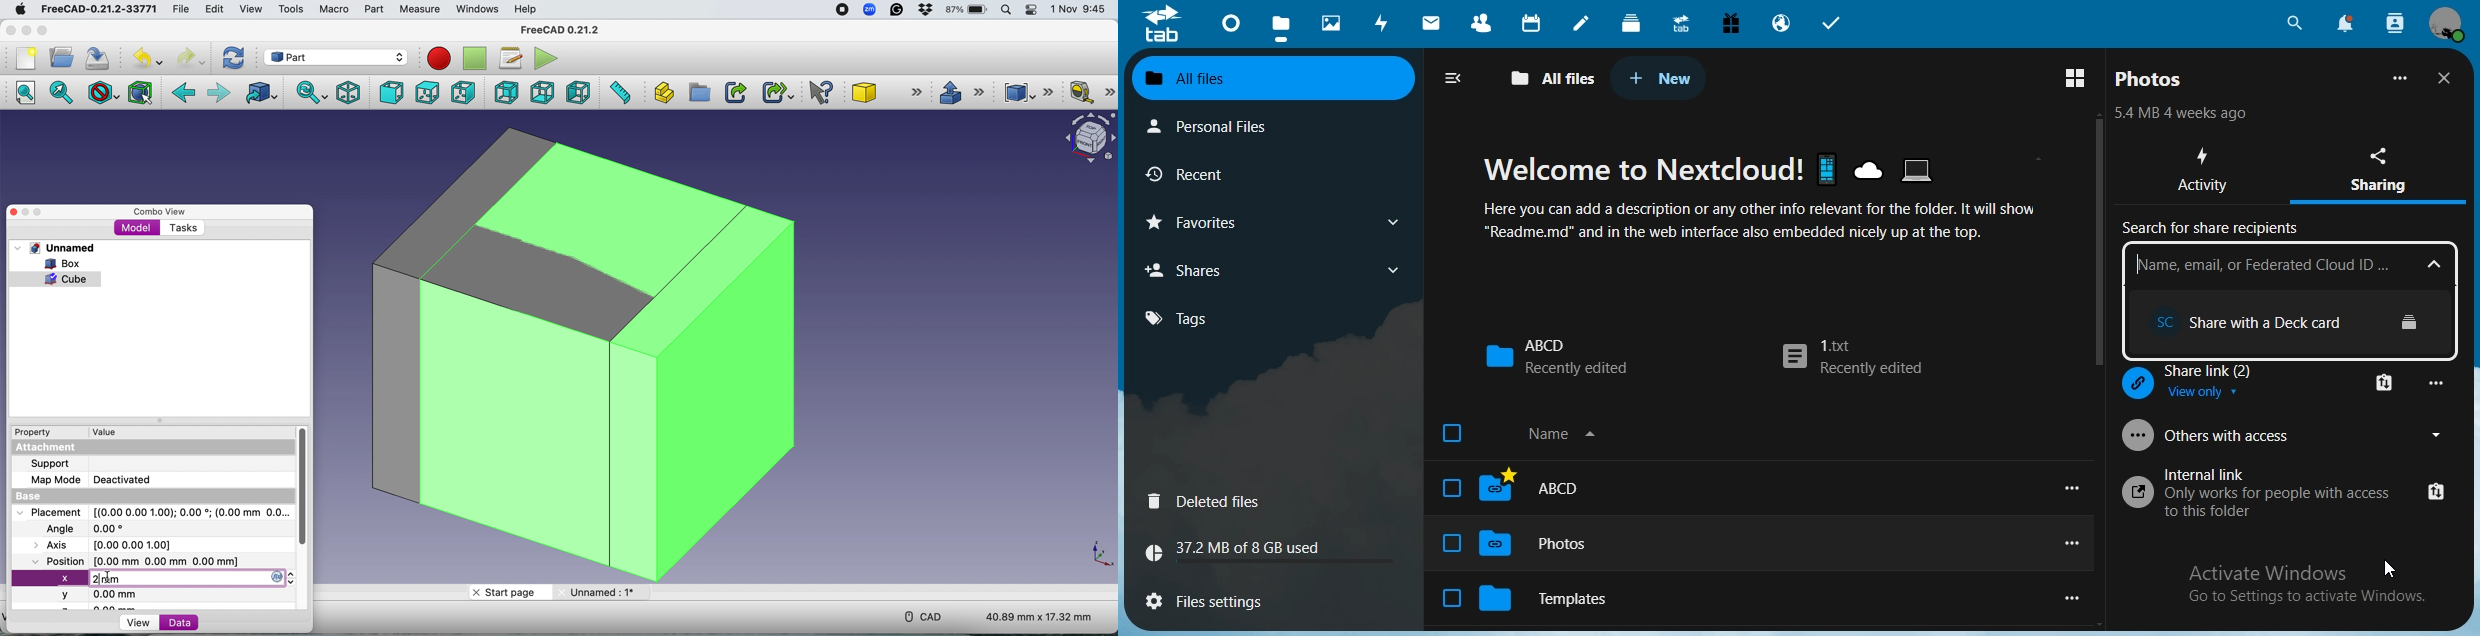 This screenshot has width=2492, height=644. What do you see at coordinates (1334, 24) in the screenshot?
I see `photos` at bounding box center [1334, 24].